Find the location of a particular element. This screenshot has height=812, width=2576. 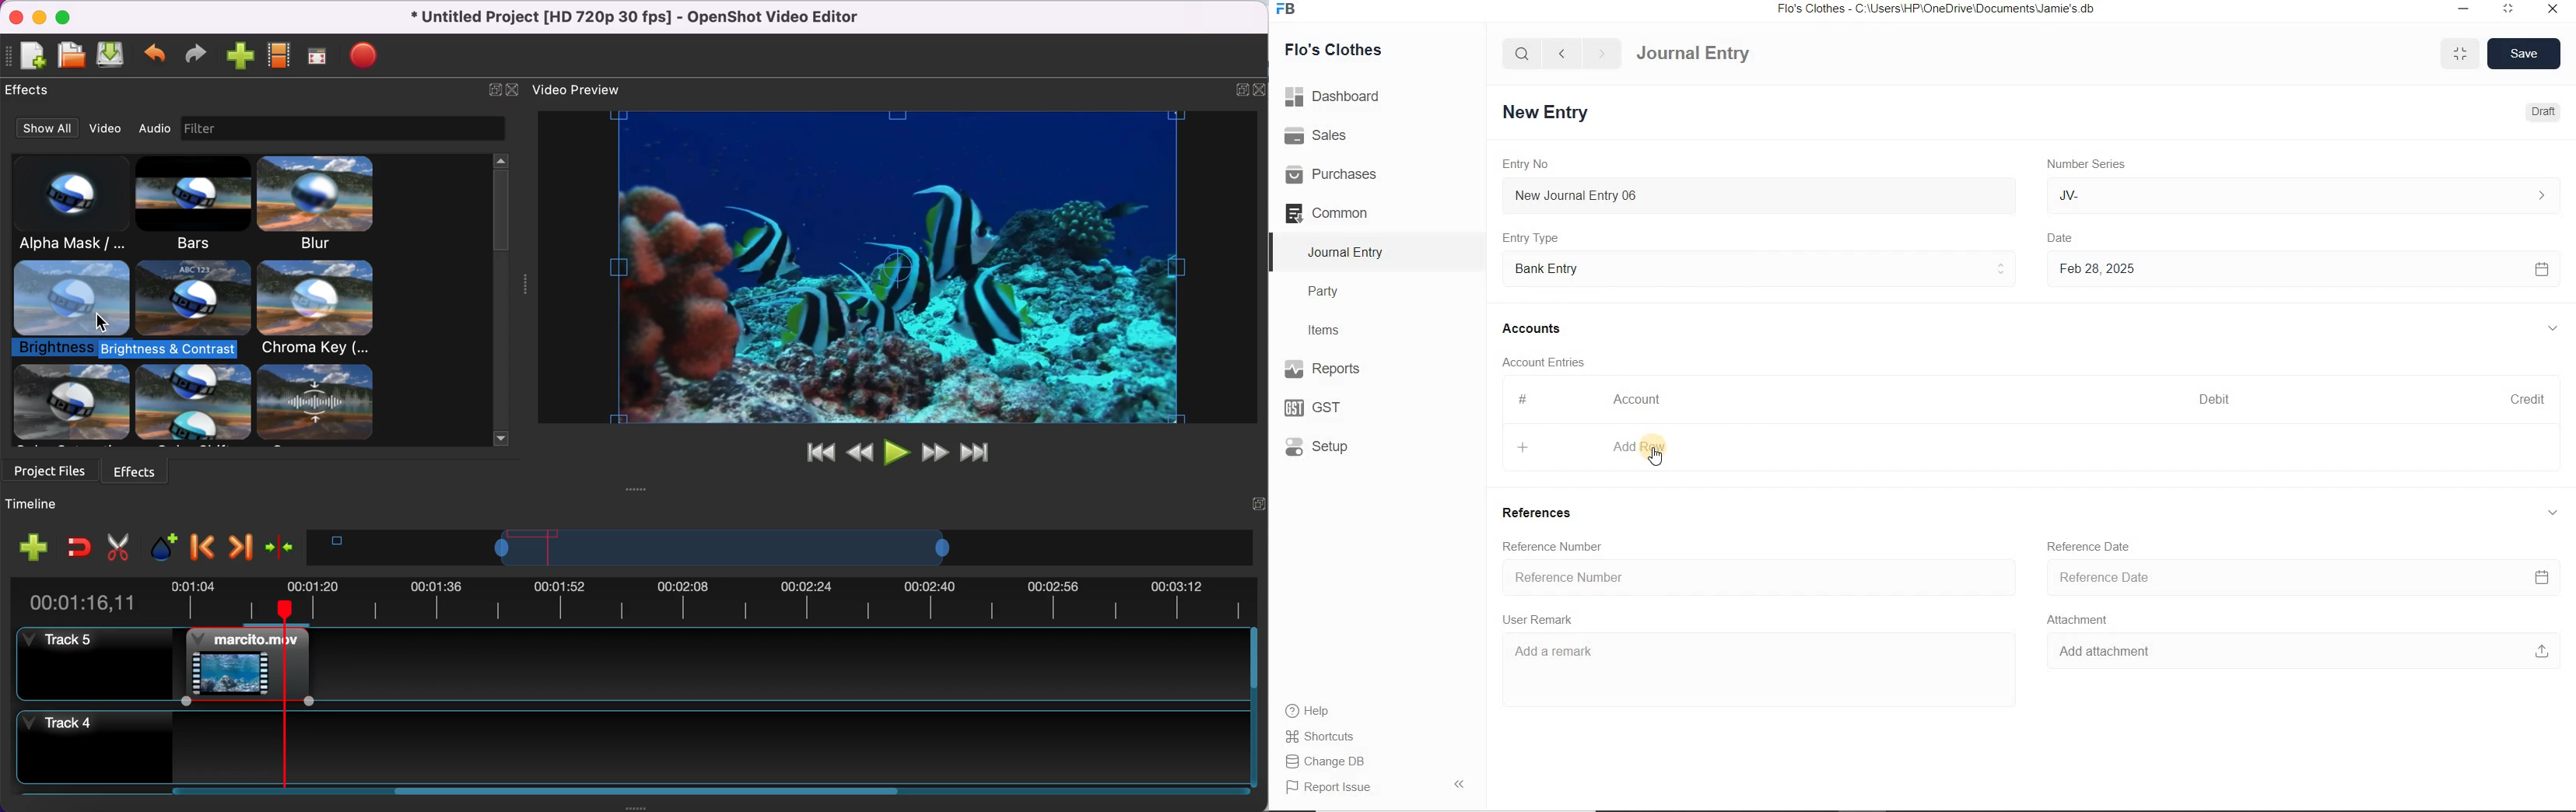

Frappe Books logo is located at coordinates (1289, 11).